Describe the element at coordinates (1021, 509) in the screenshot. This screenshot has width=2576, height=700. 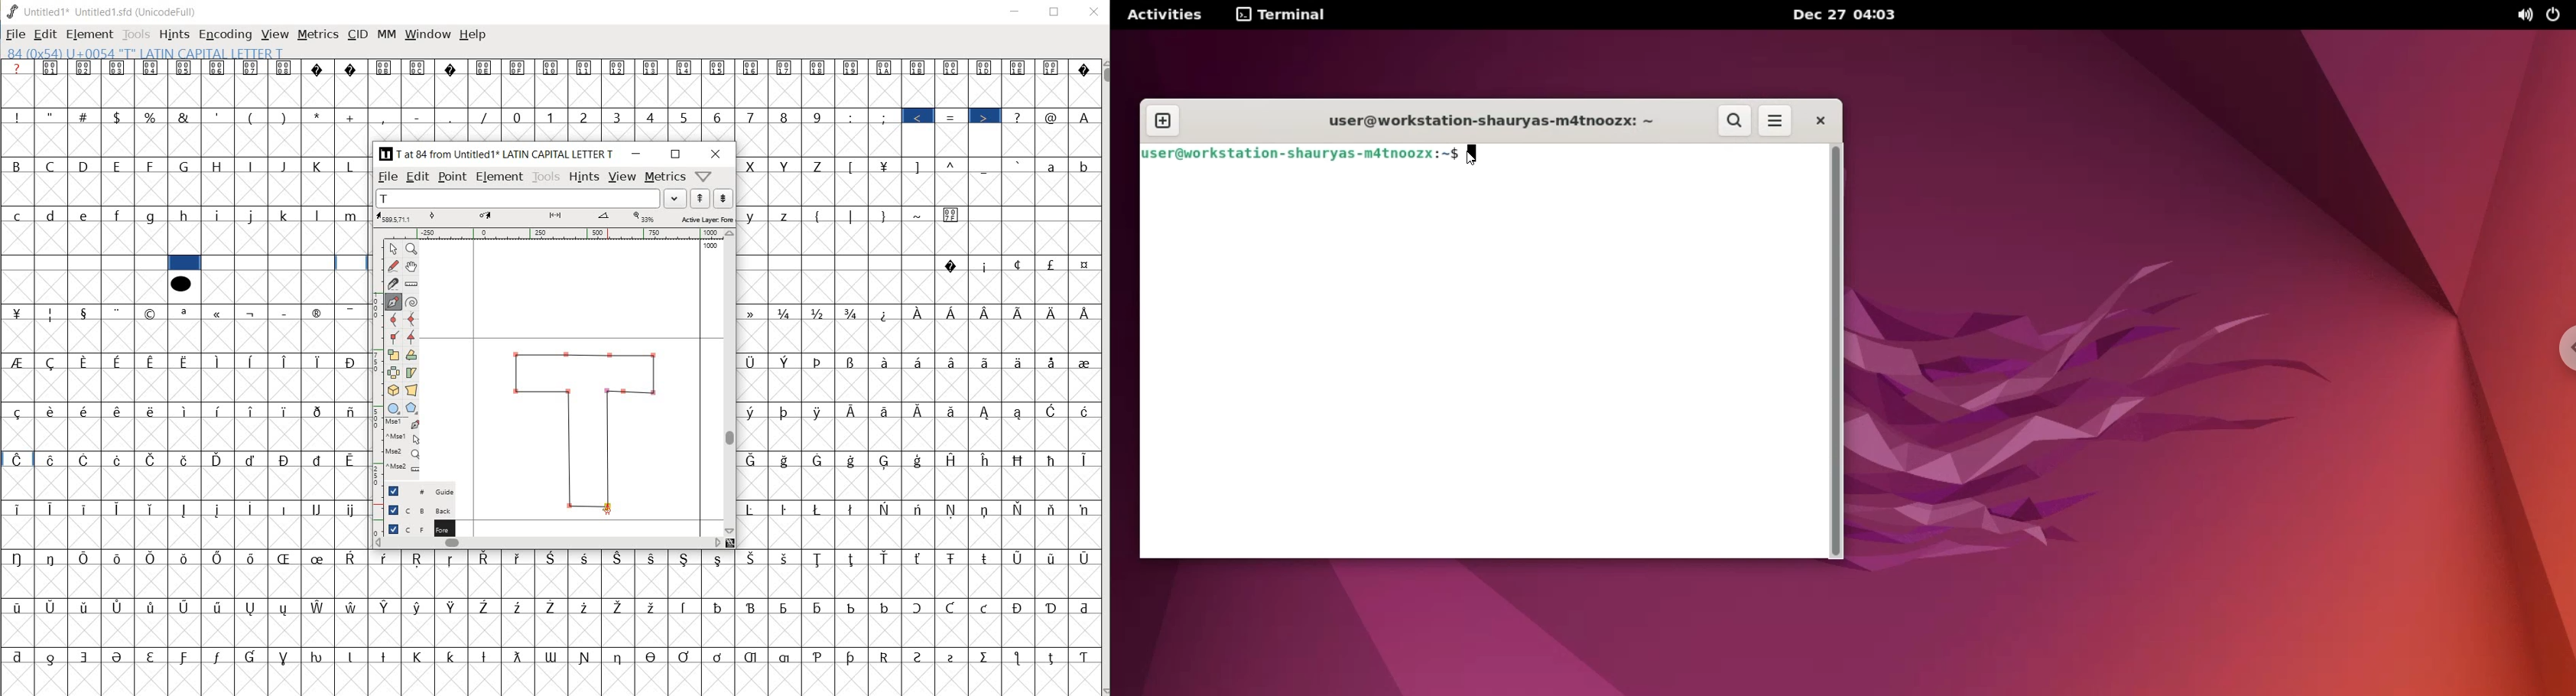
I see `Symbol` at that location.